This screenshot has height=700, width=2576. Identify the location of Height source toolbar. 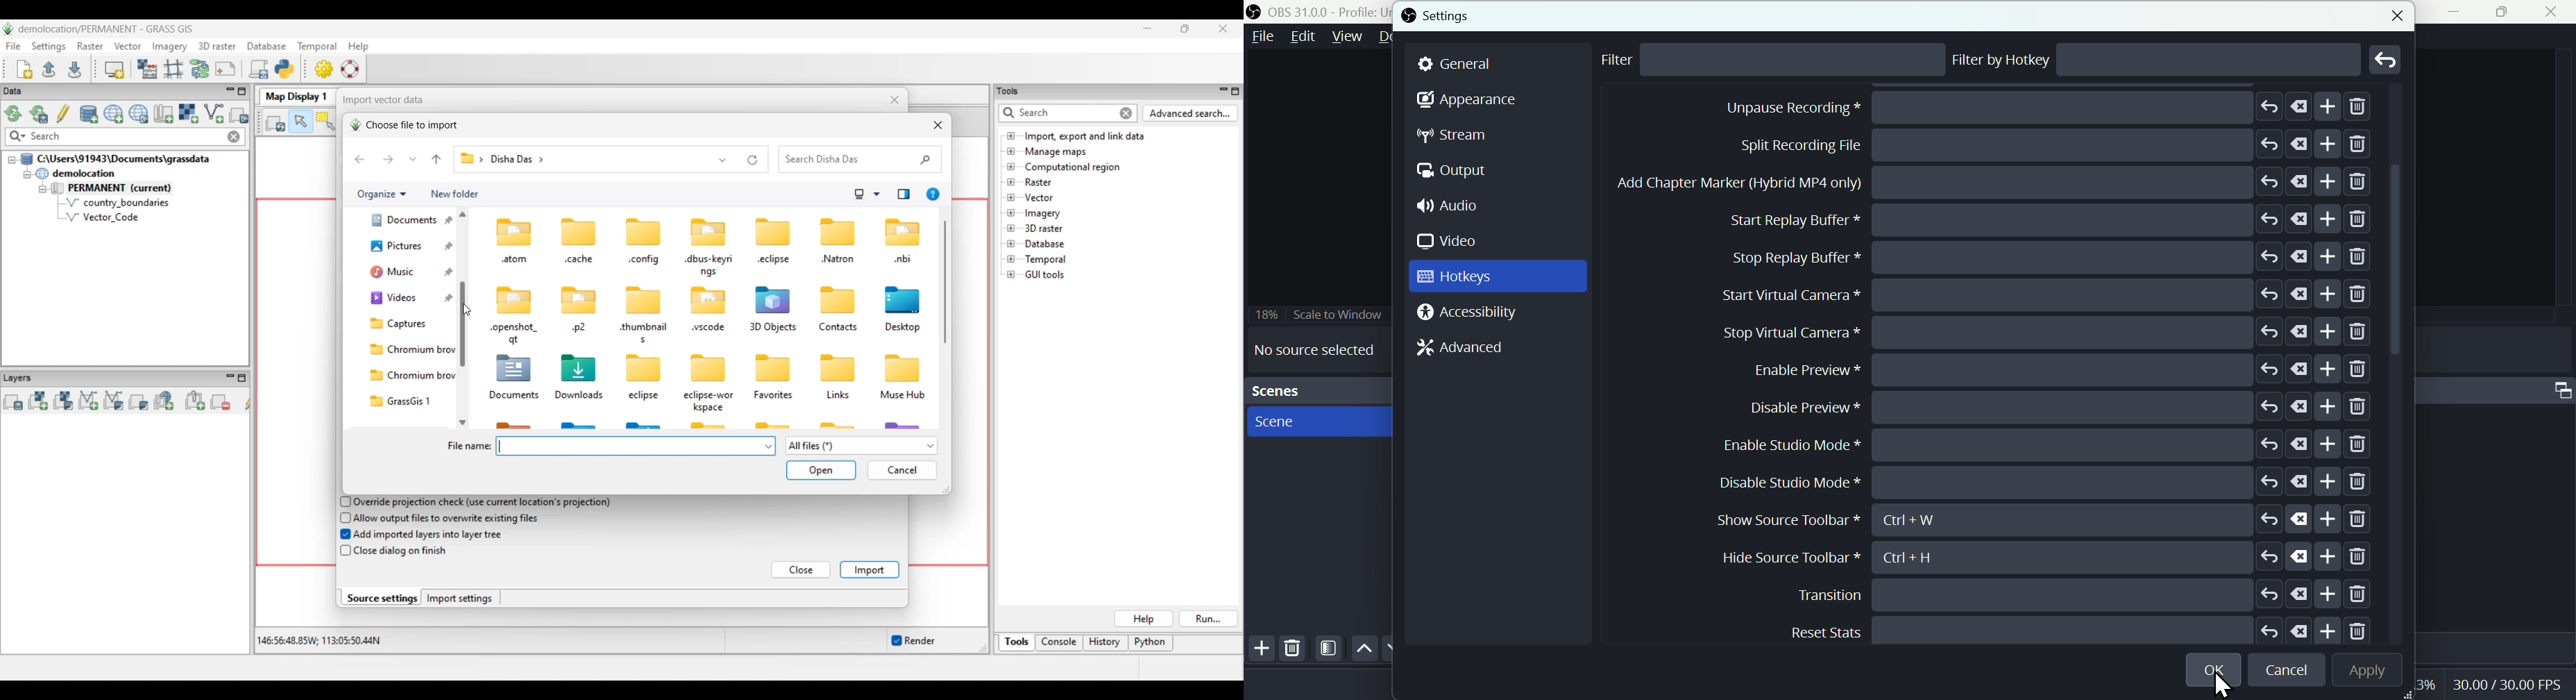
(1792, 558).